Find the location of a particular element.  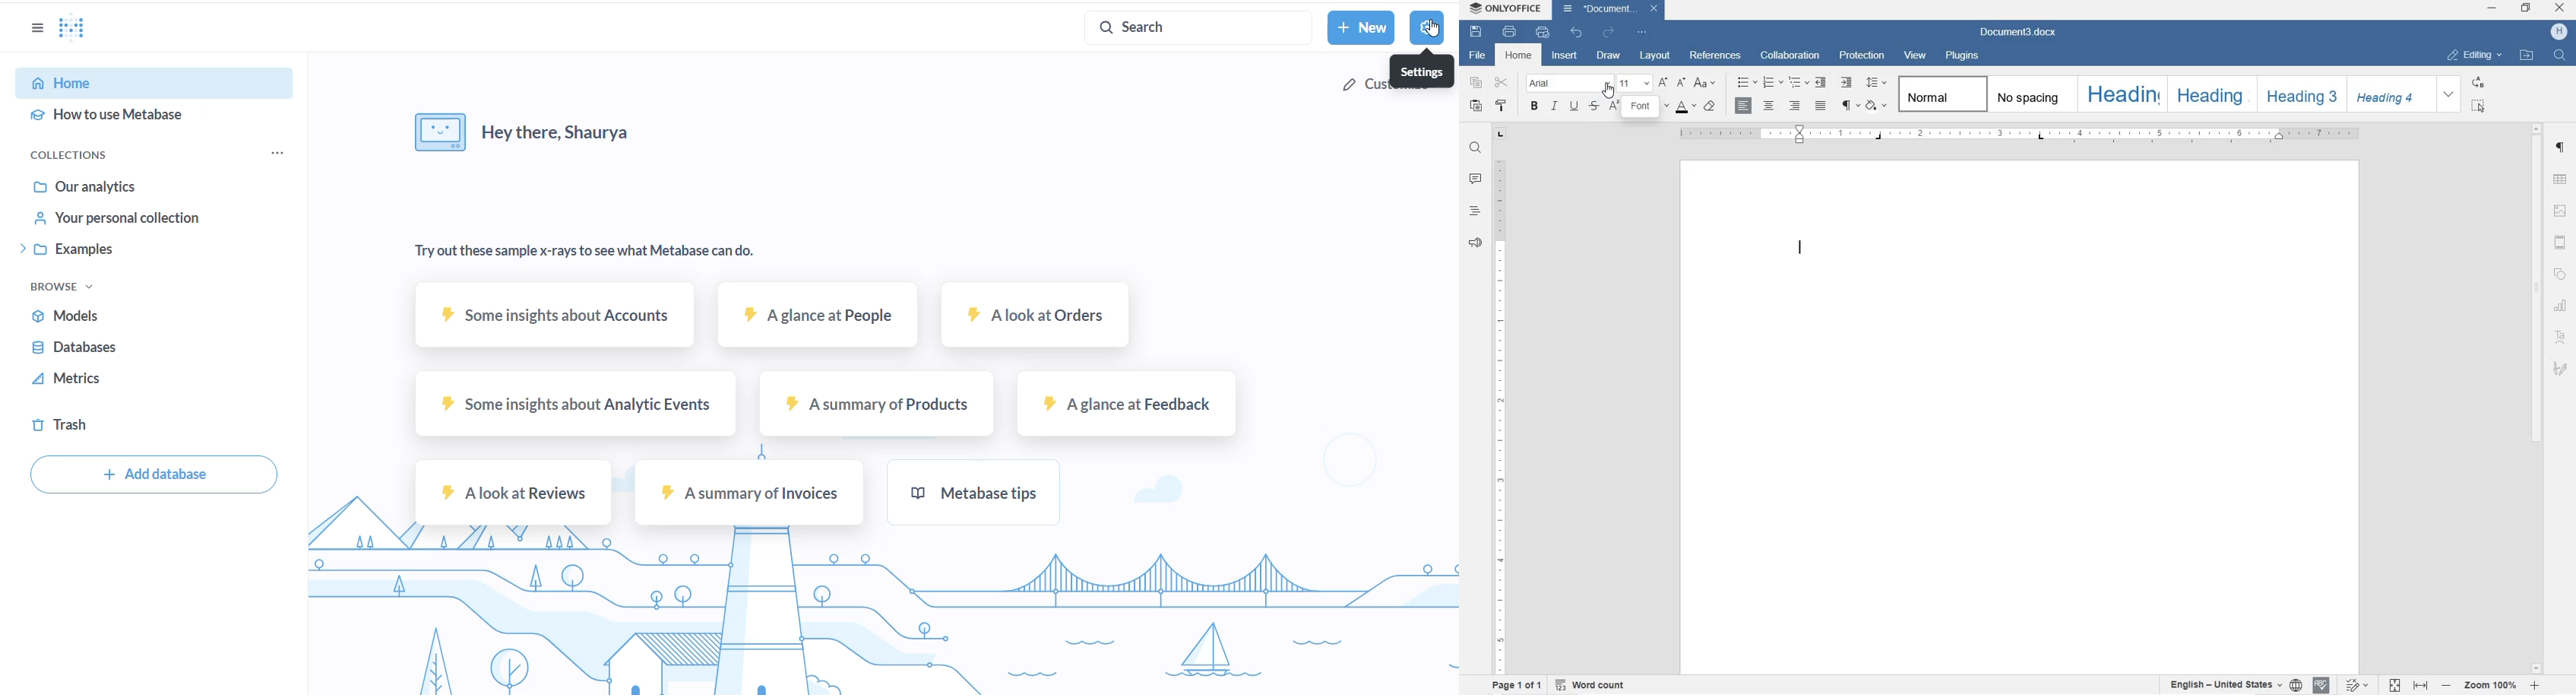

FIT TO PAGE OR WIDTH is located at coordinates (2411, 684).